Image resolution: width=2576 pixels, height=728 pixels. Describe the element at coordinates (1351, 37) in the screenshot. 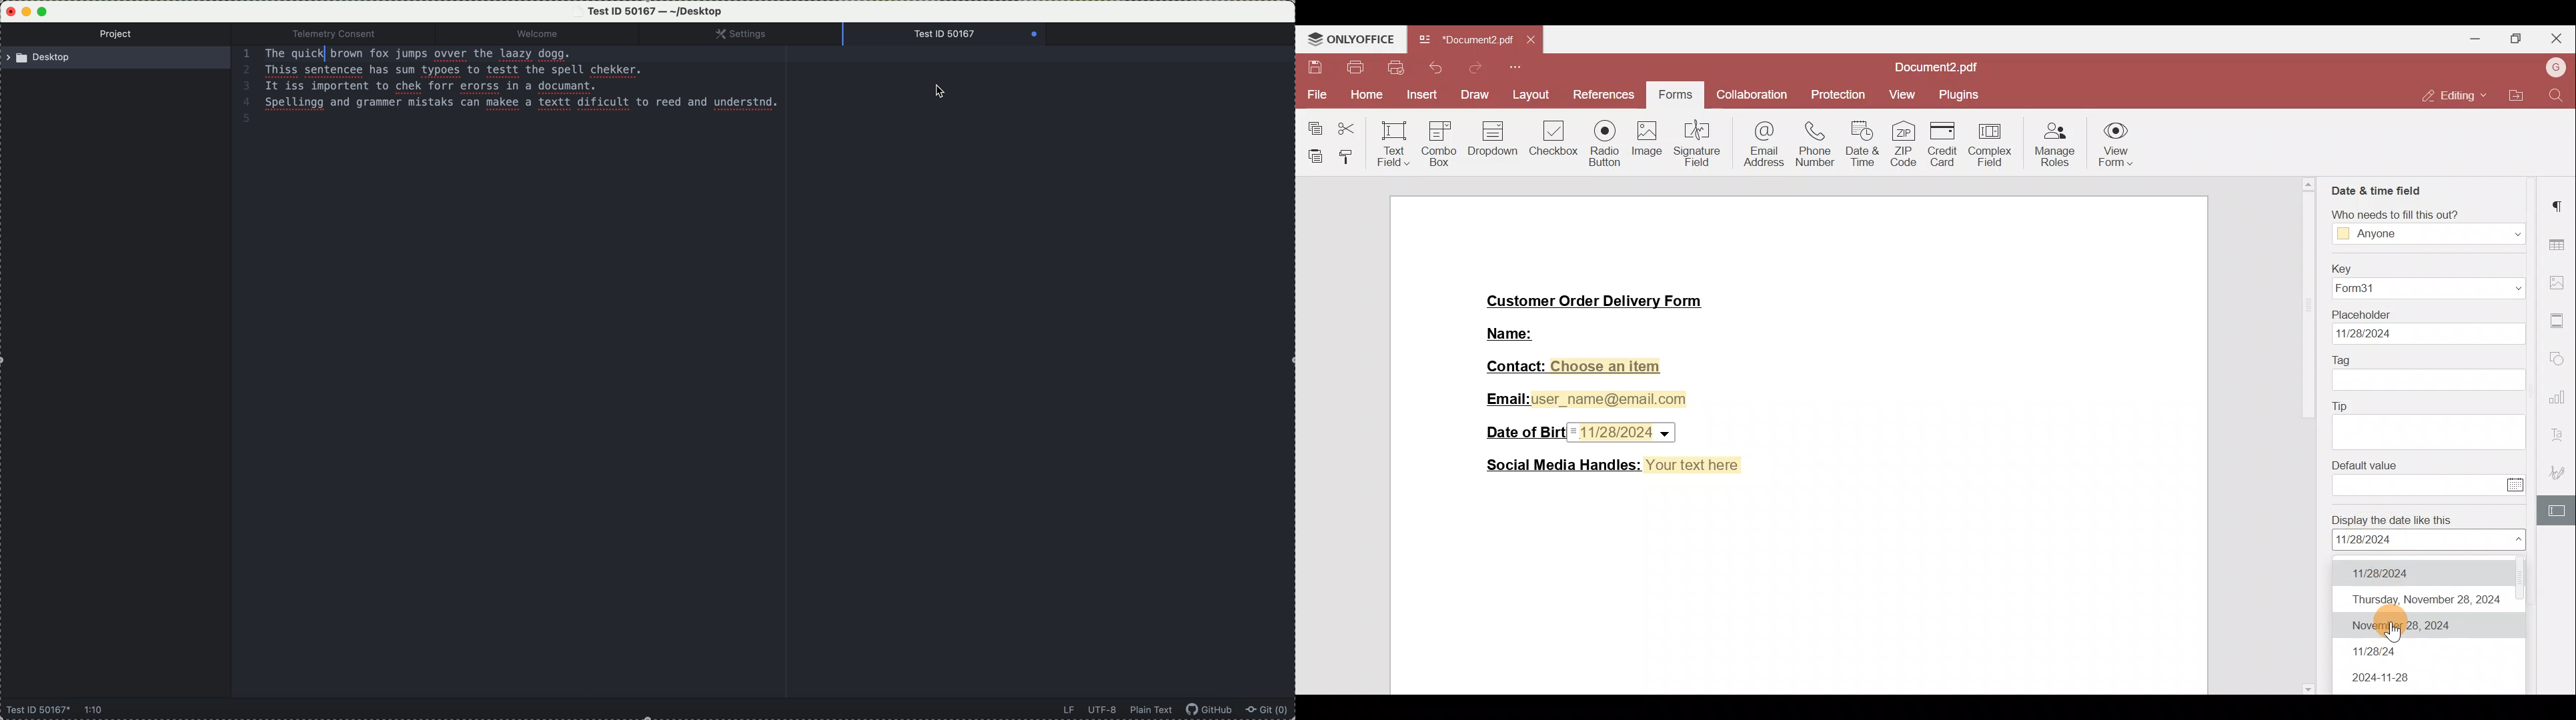

I see `ONLYOFFICE` at that location.